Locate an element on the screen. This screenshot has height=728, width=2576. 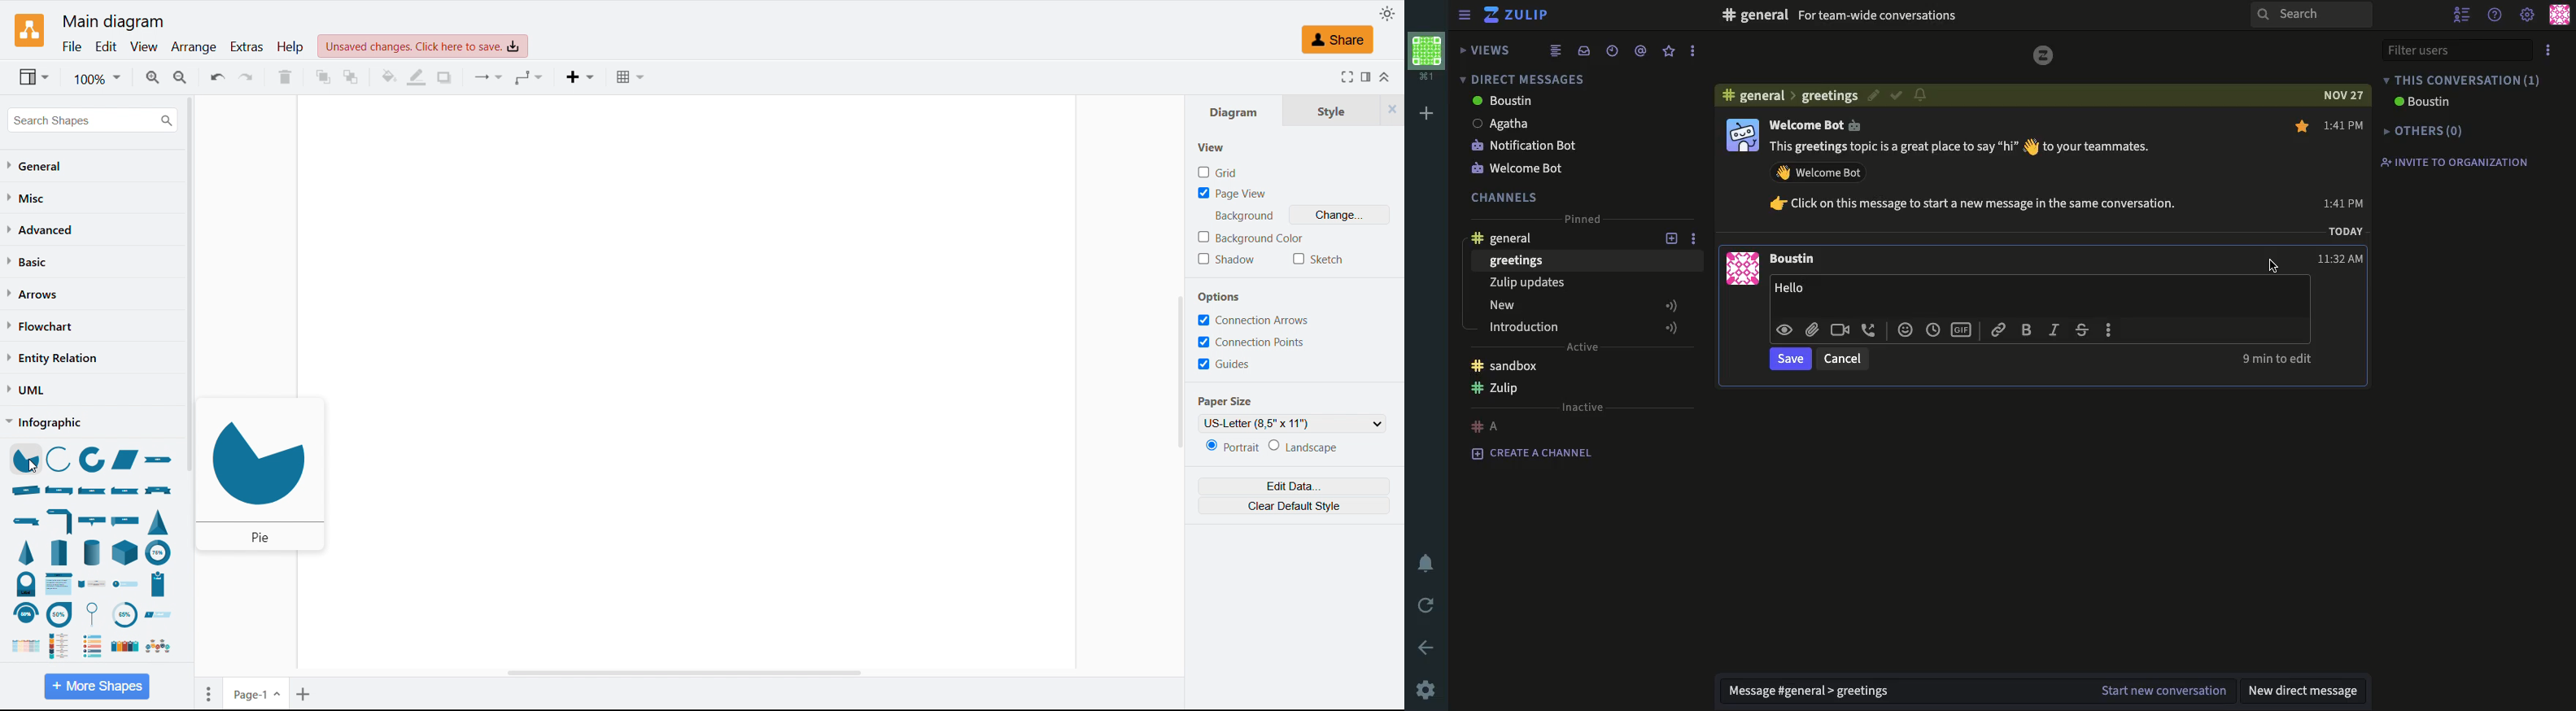
Zoom in  is located at coordinates (152, 76).